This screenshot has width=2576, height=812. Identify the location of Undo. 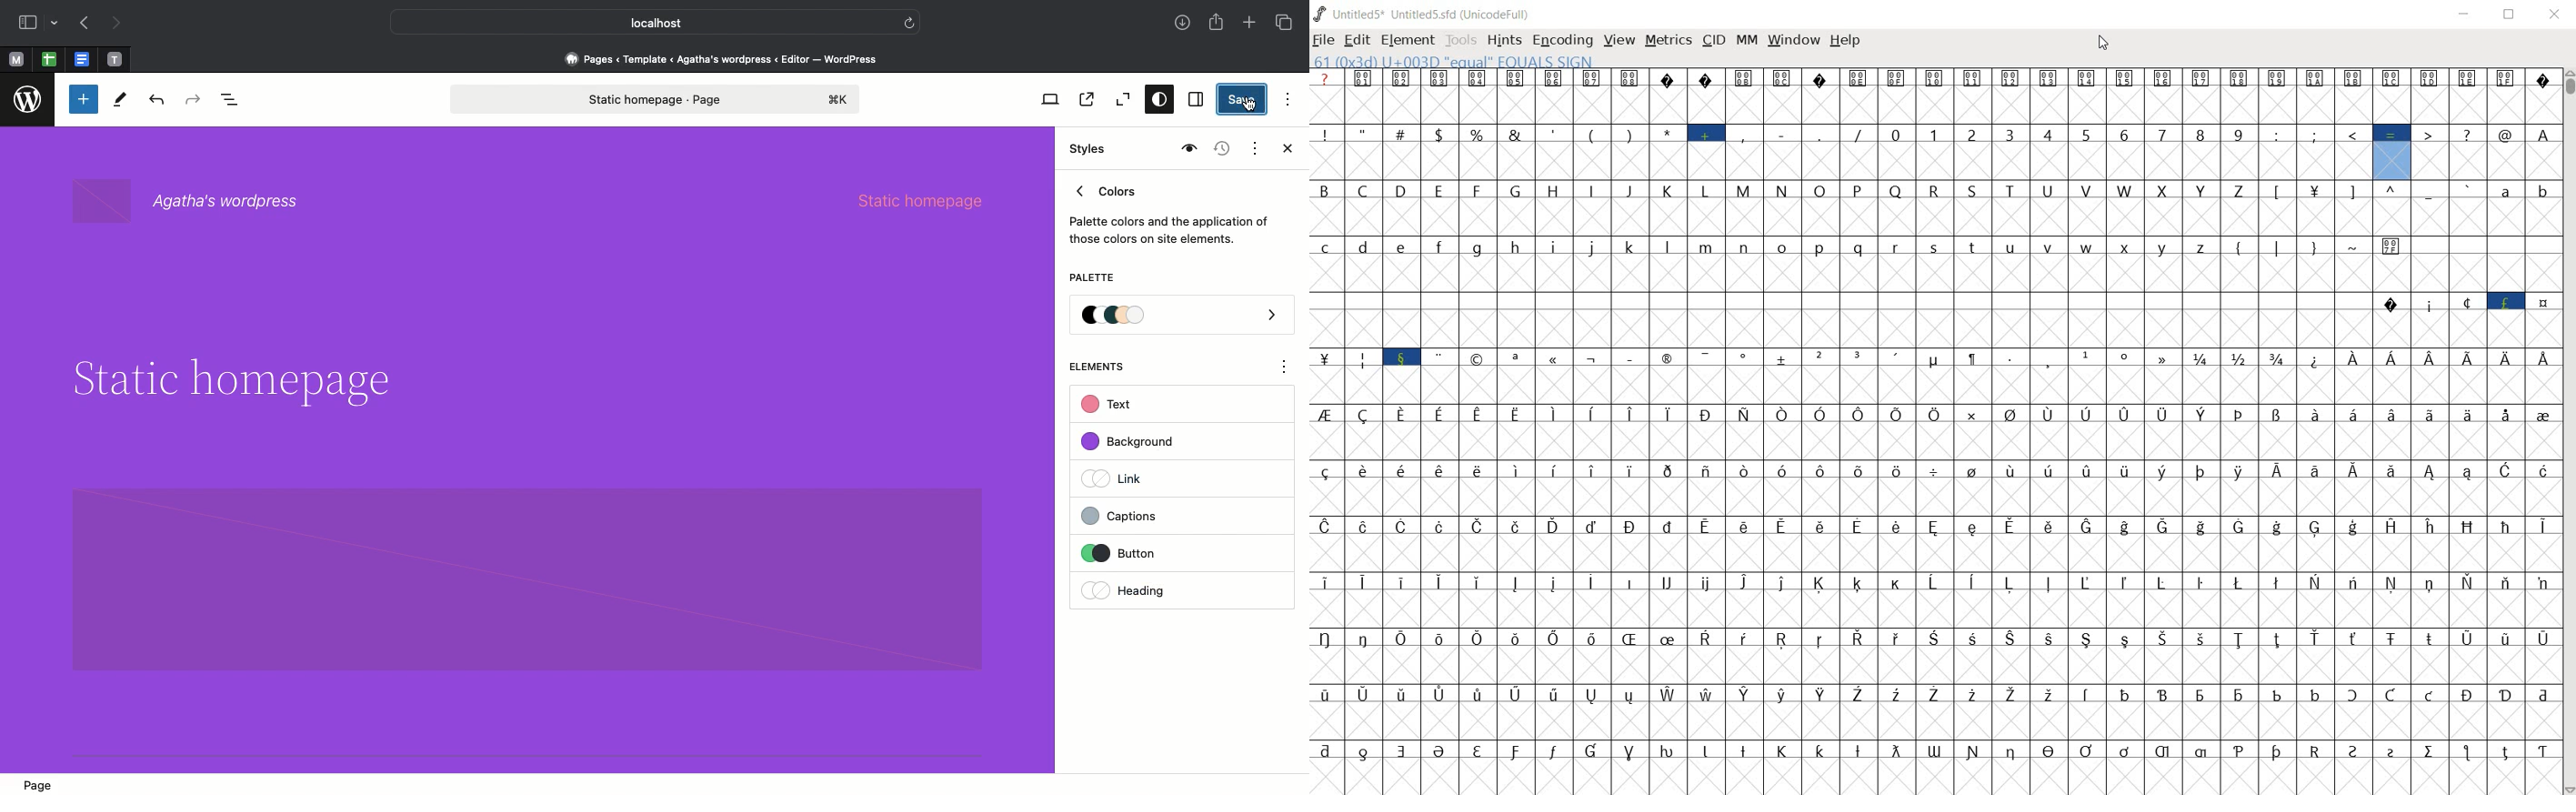
(156, 101).